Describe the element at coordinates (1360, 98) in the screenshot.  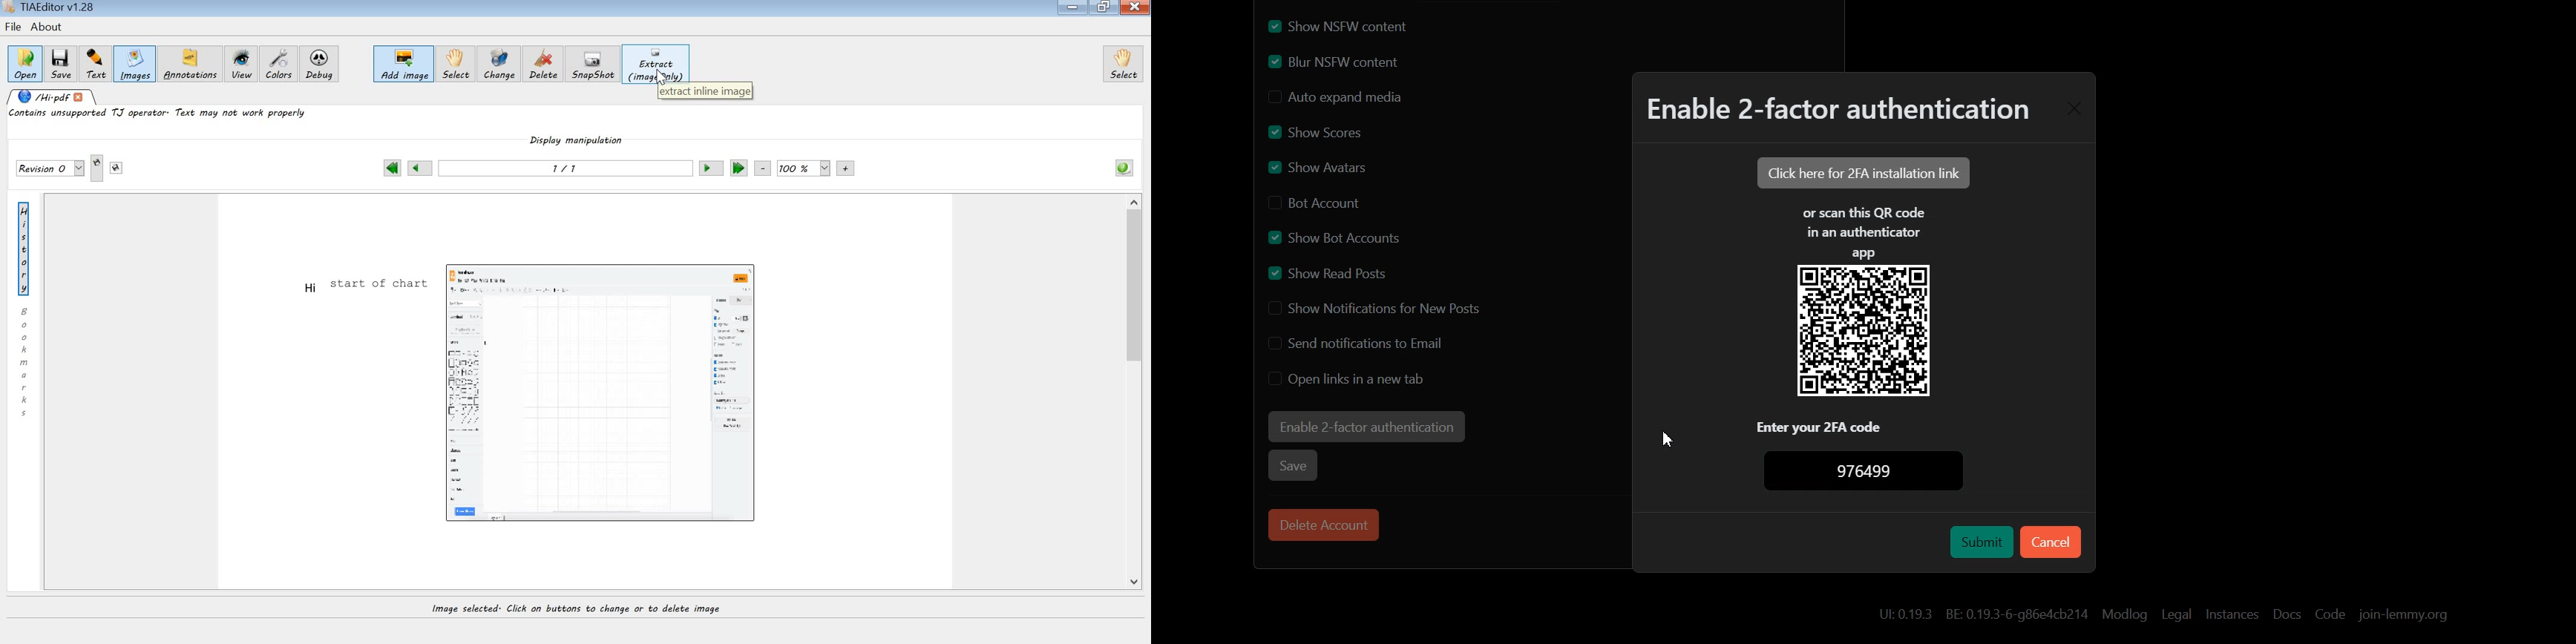
I see `Disable Auto expand media` at that location.